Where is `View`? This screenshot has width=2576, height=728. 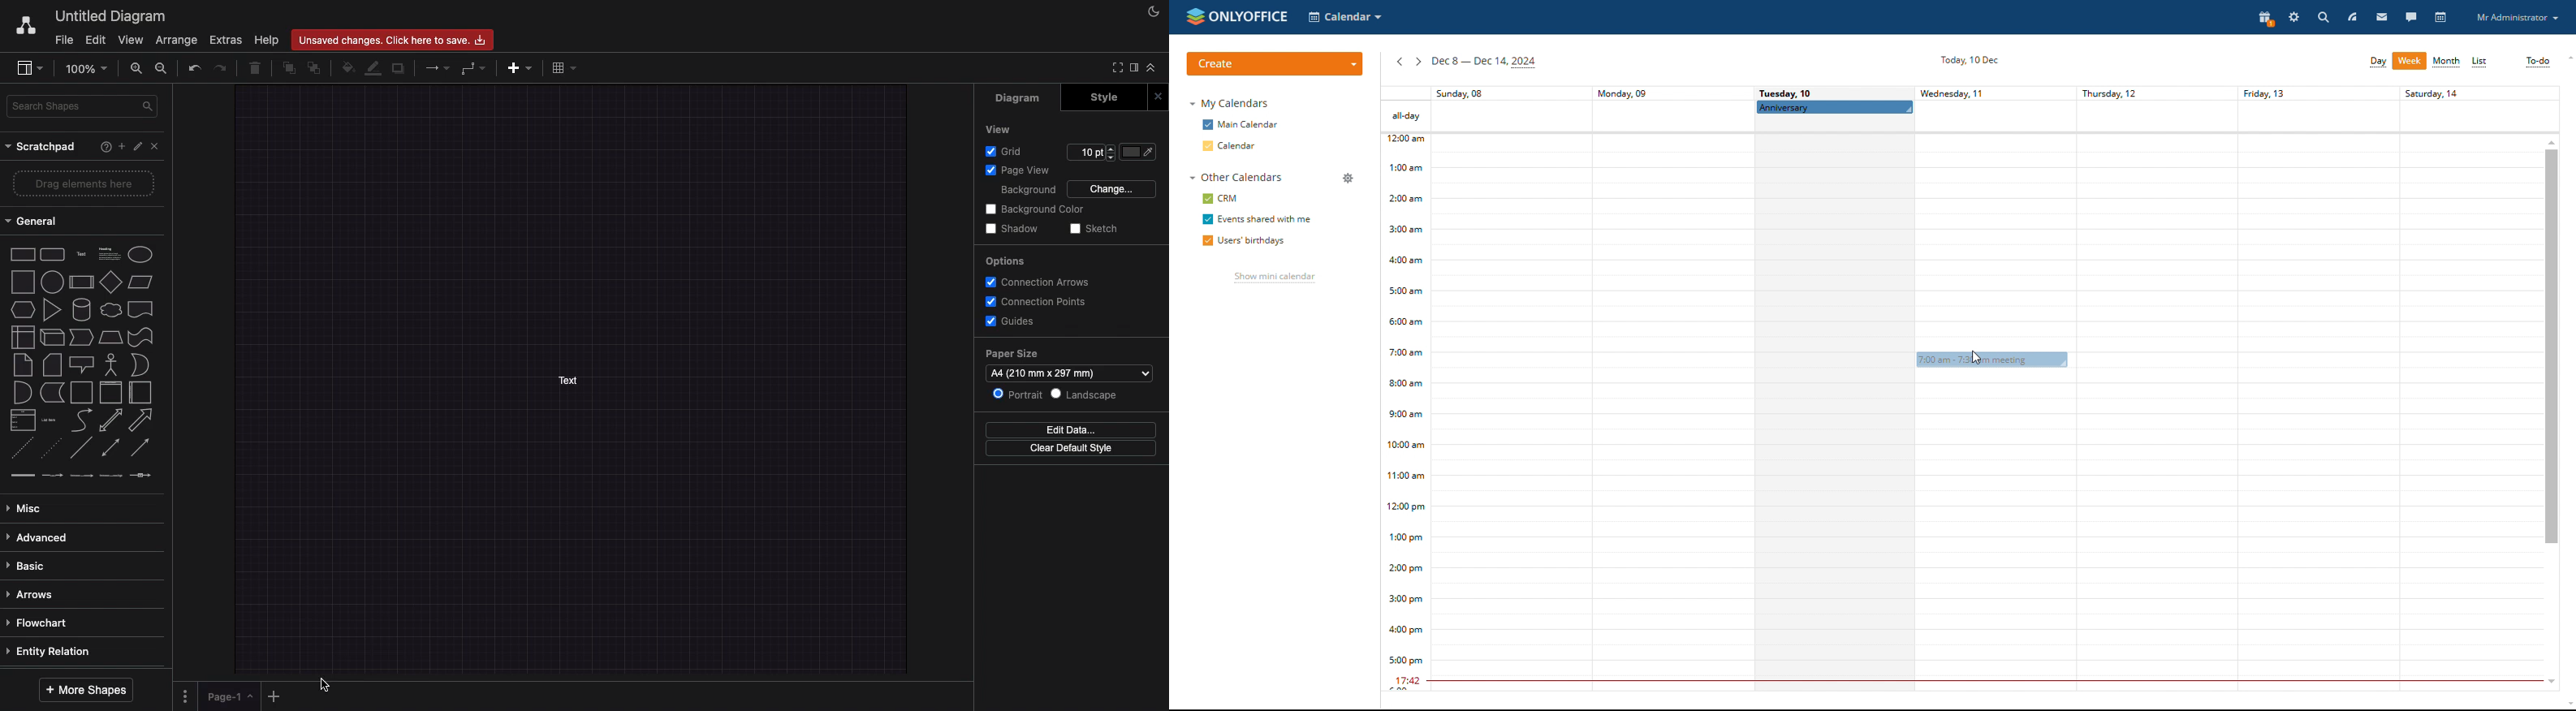
View is located at coordinates (132, 39).